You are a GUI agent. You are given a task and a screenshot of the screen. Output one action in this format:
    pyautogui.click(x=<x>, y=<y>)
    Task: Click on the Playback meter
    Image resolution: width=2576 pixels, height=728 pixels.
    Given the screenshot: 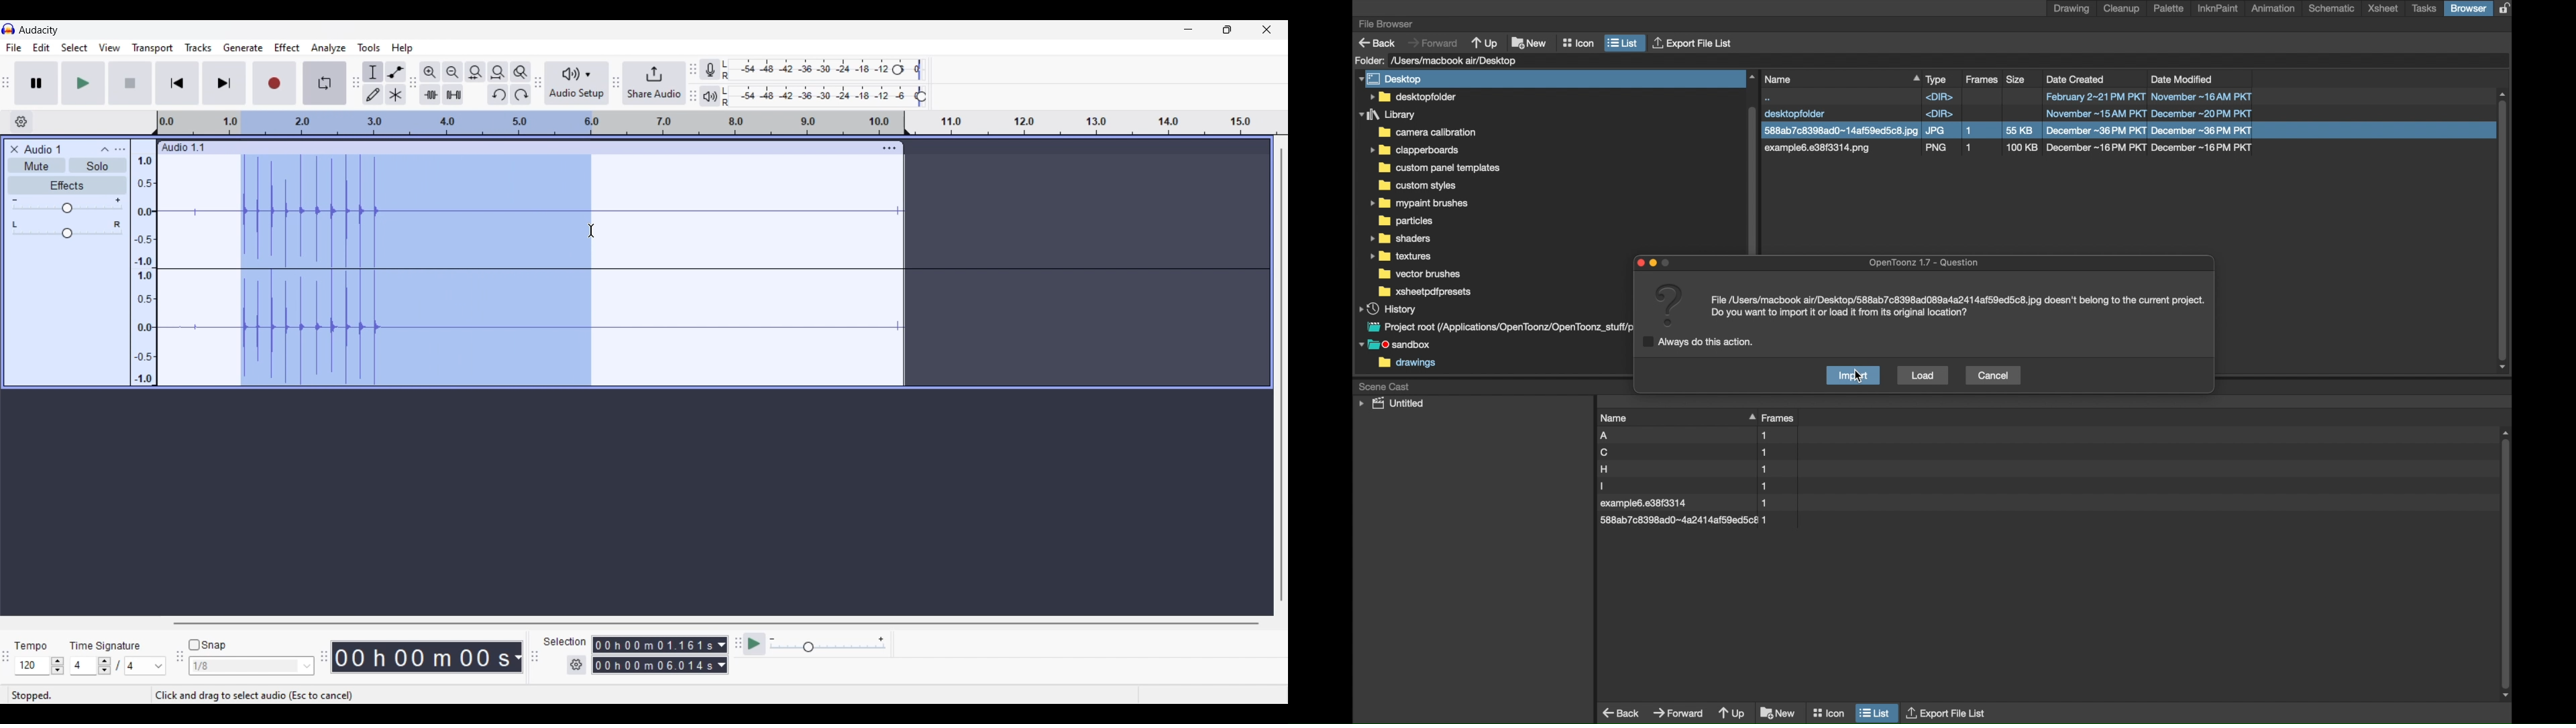 What is the action you would take?
    pyautogui.click(x=710, y=97)
    